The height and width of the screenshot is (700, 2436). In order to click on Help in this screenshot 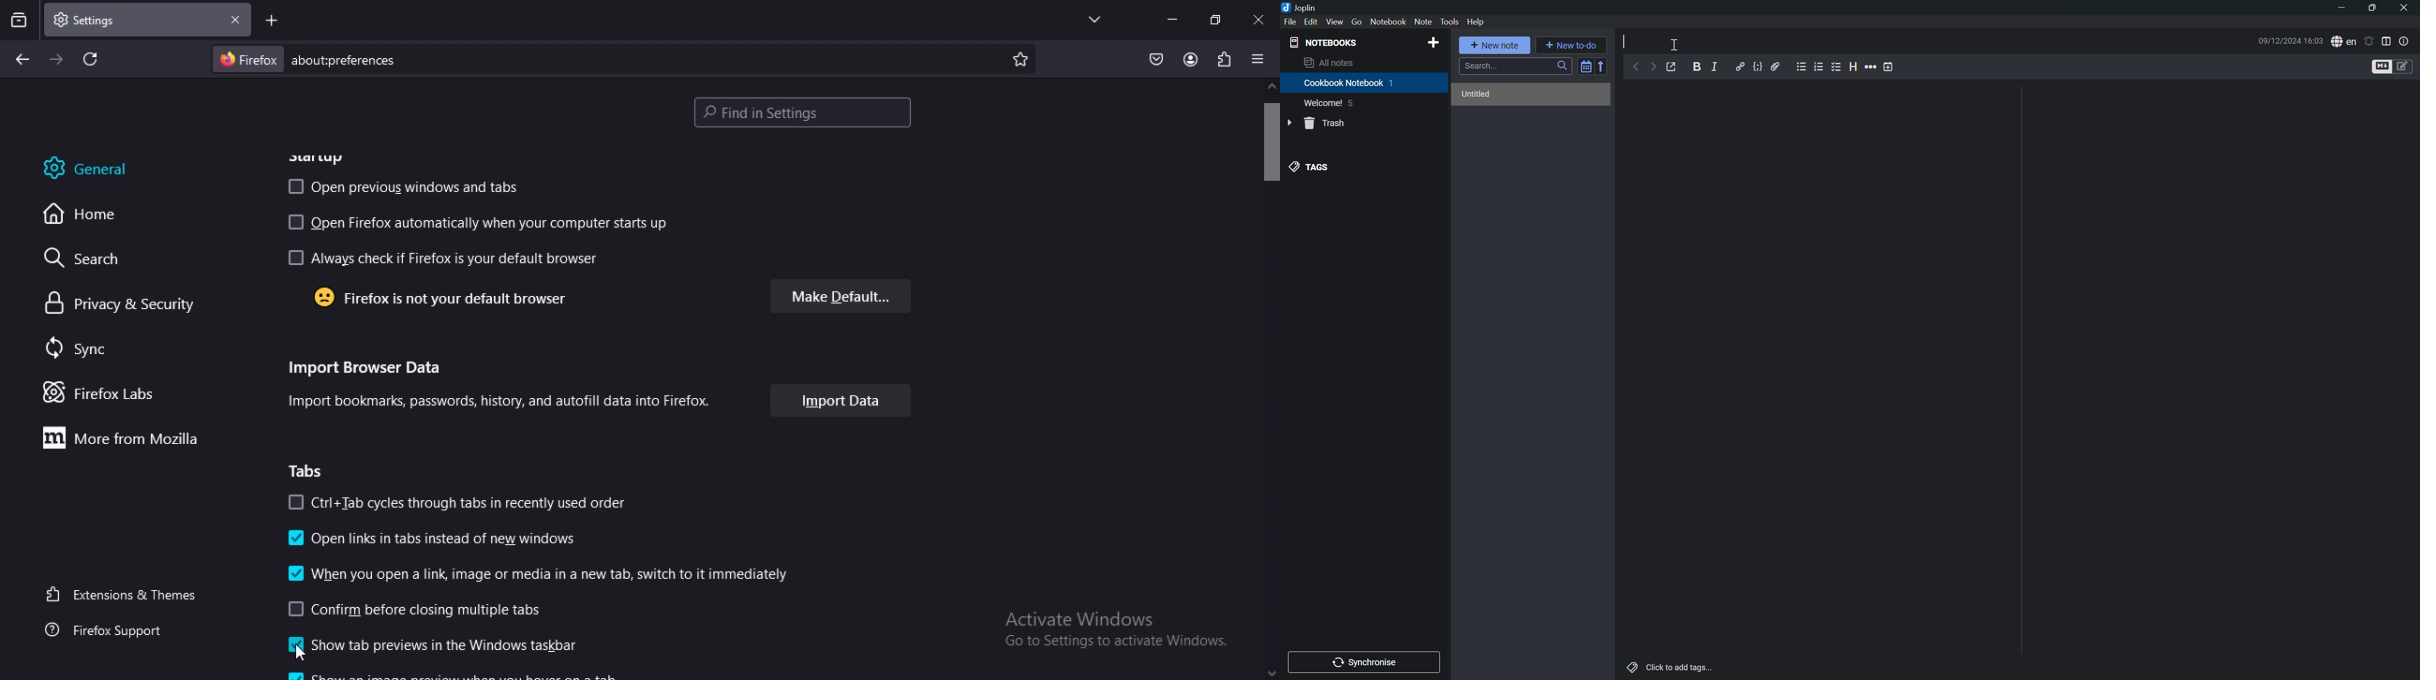, I will do `click(1477, 23)`.